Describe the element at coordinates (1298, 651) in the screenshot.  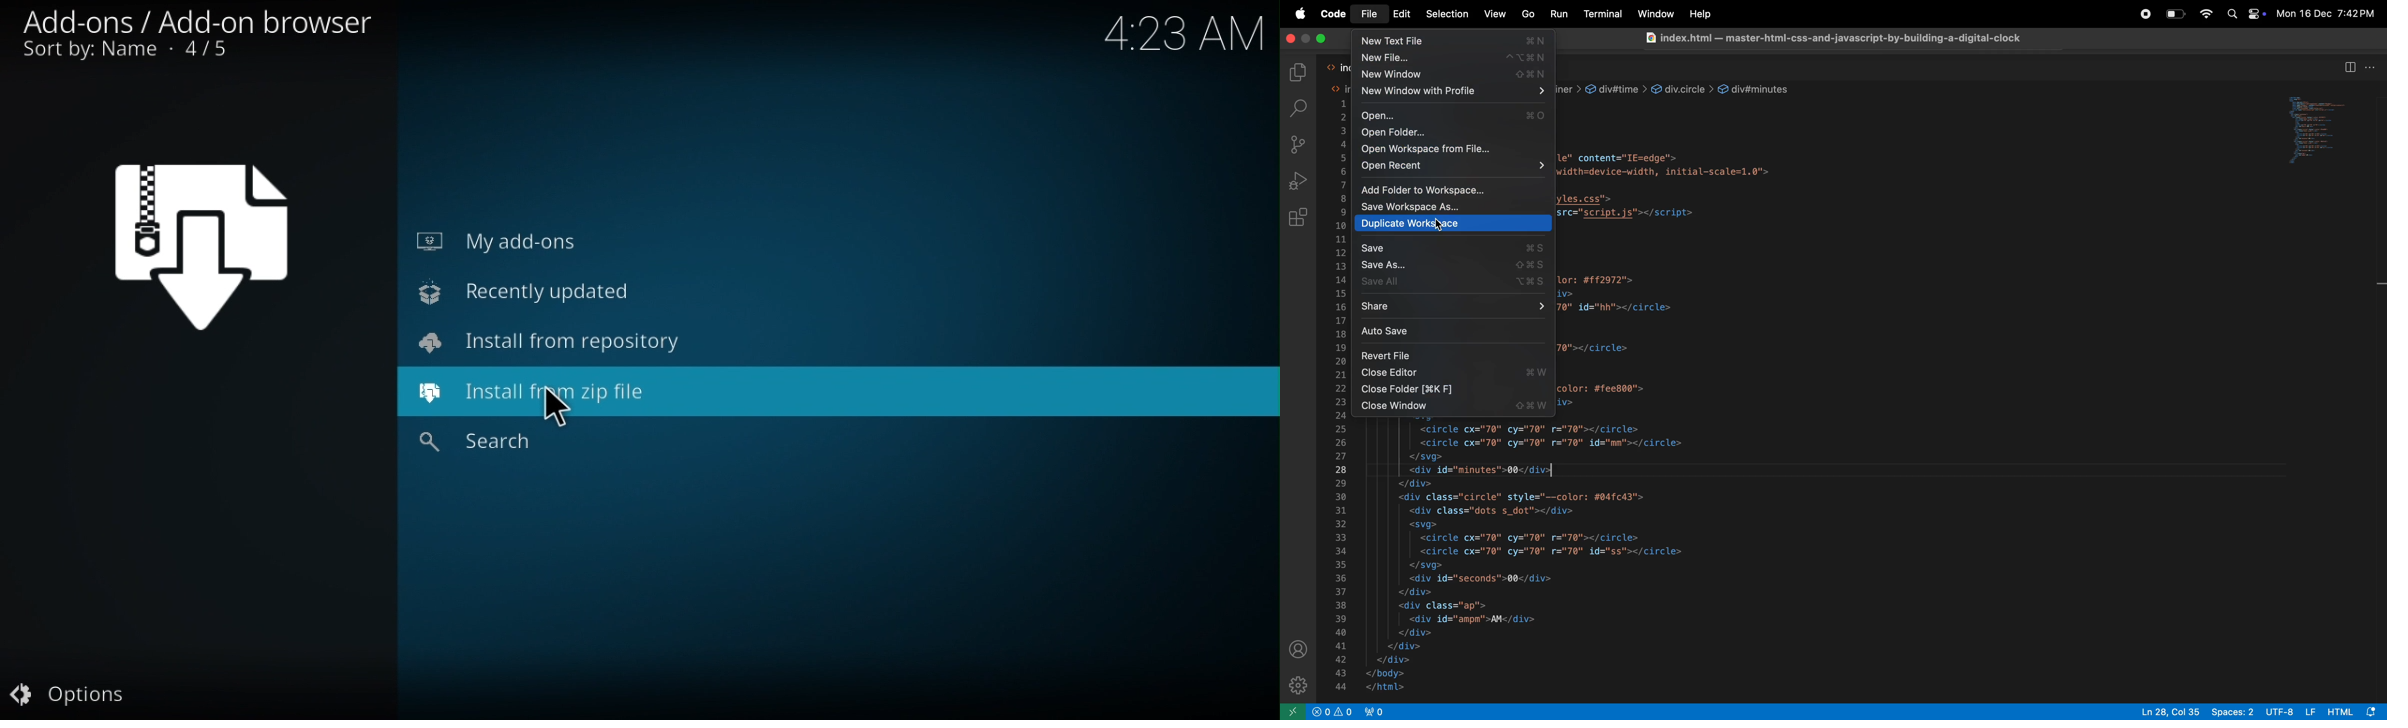
I see `profile` at that location.